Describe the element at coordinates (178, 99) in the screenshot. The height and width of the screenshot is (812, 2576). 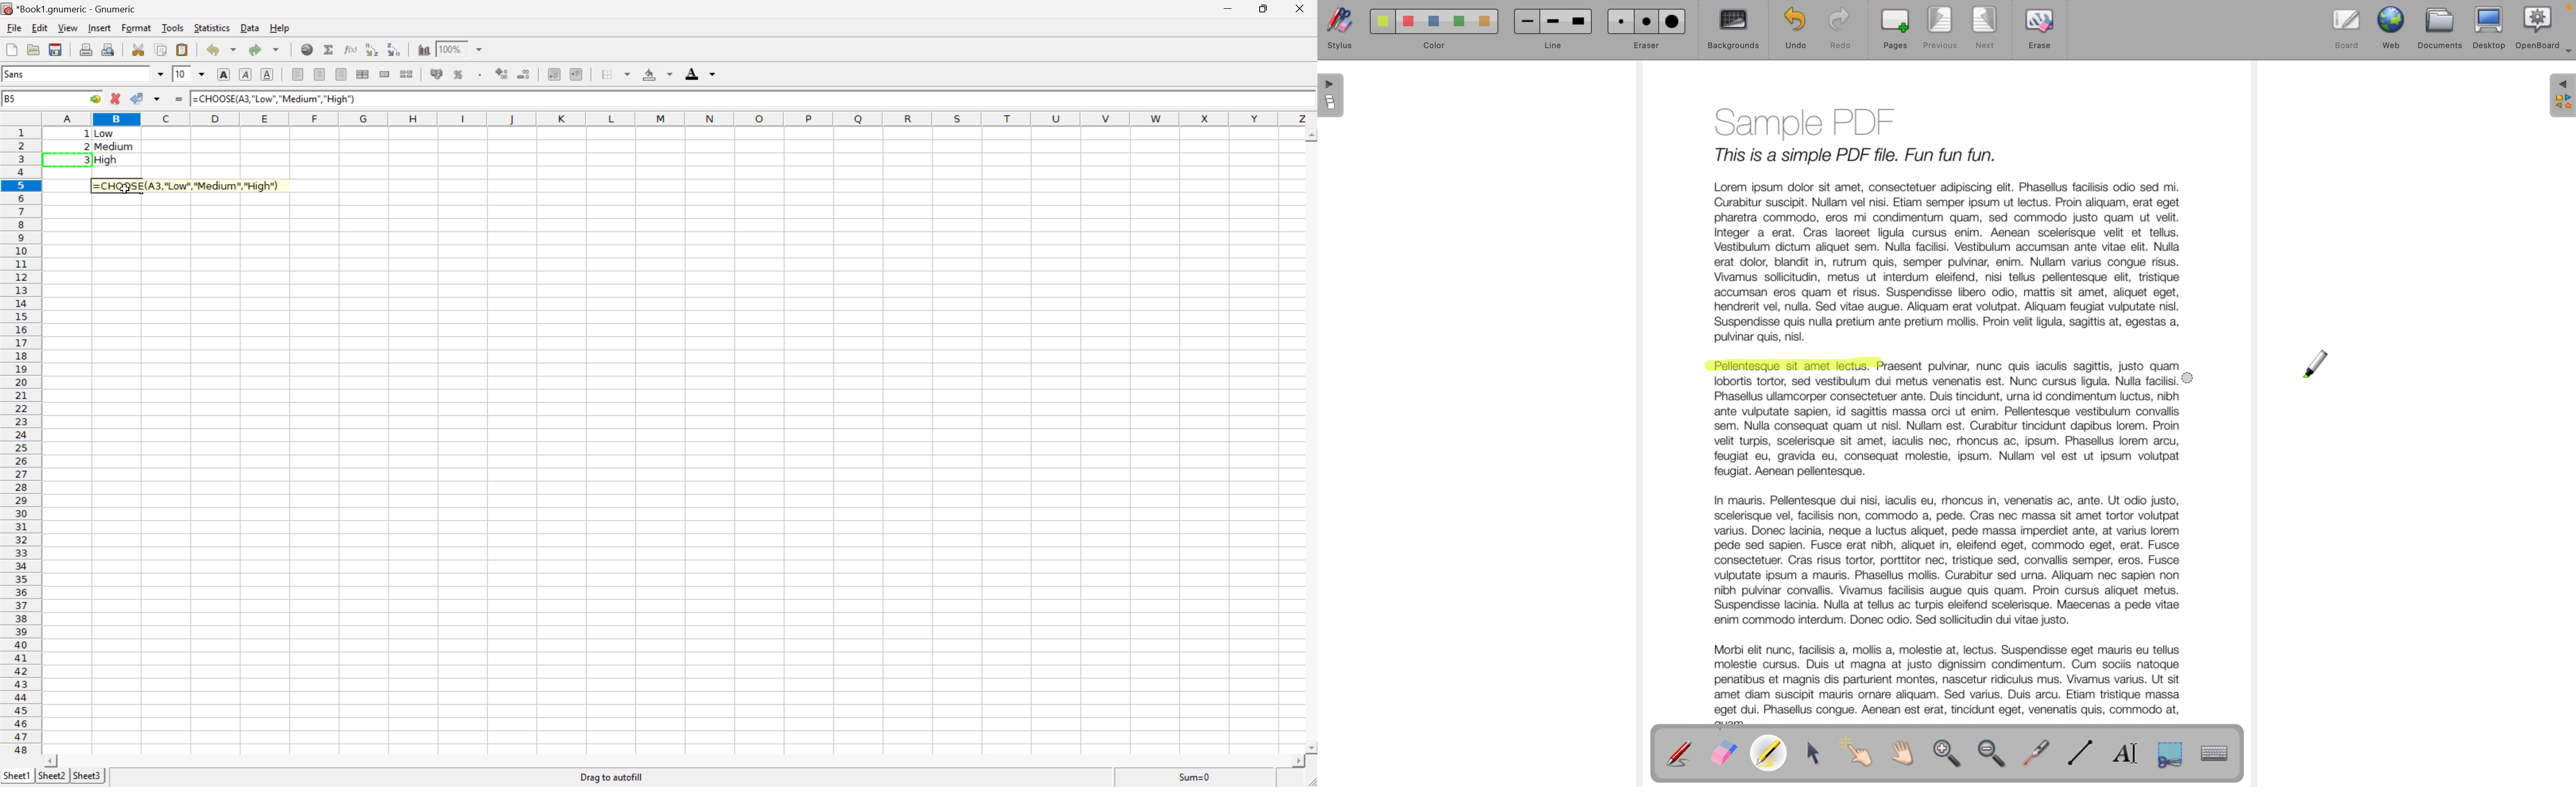
I see `Enter formula` at that location.